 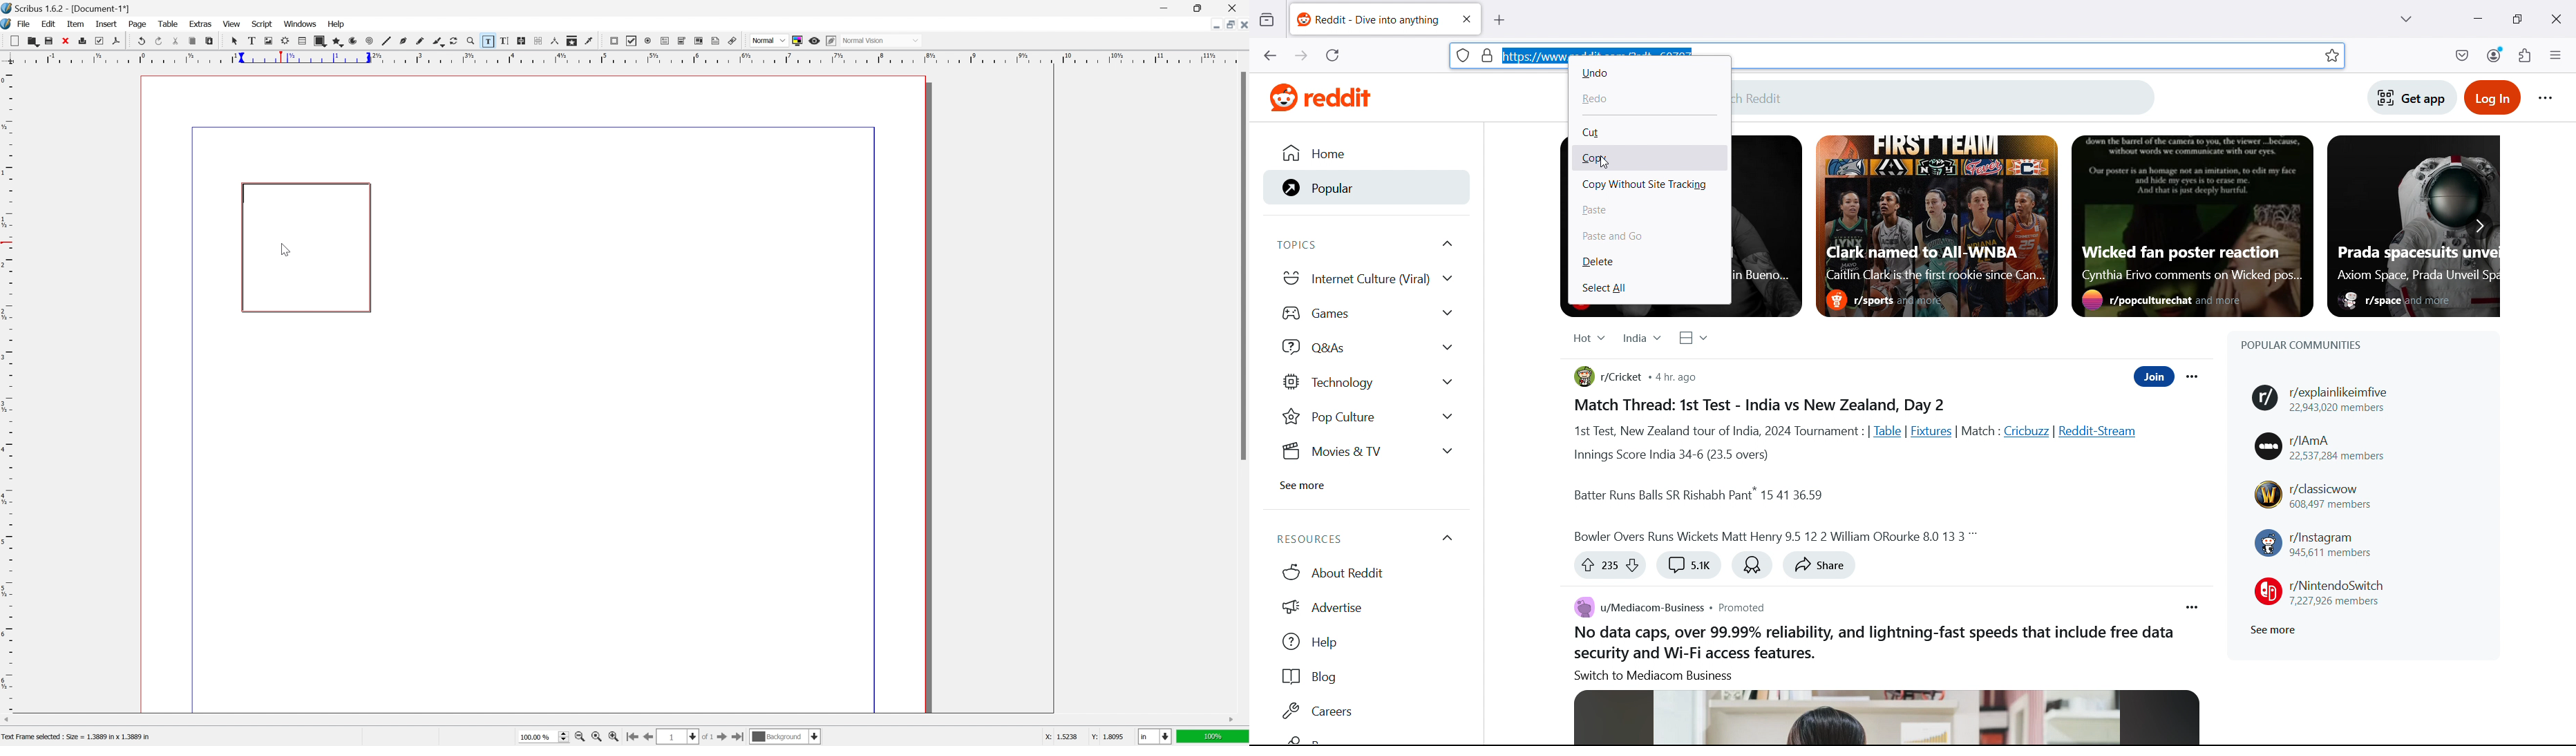 What do you see at coordinates (1687, 566) in the screenshot?
I see `Comment` at bounding box center [1687, 566].